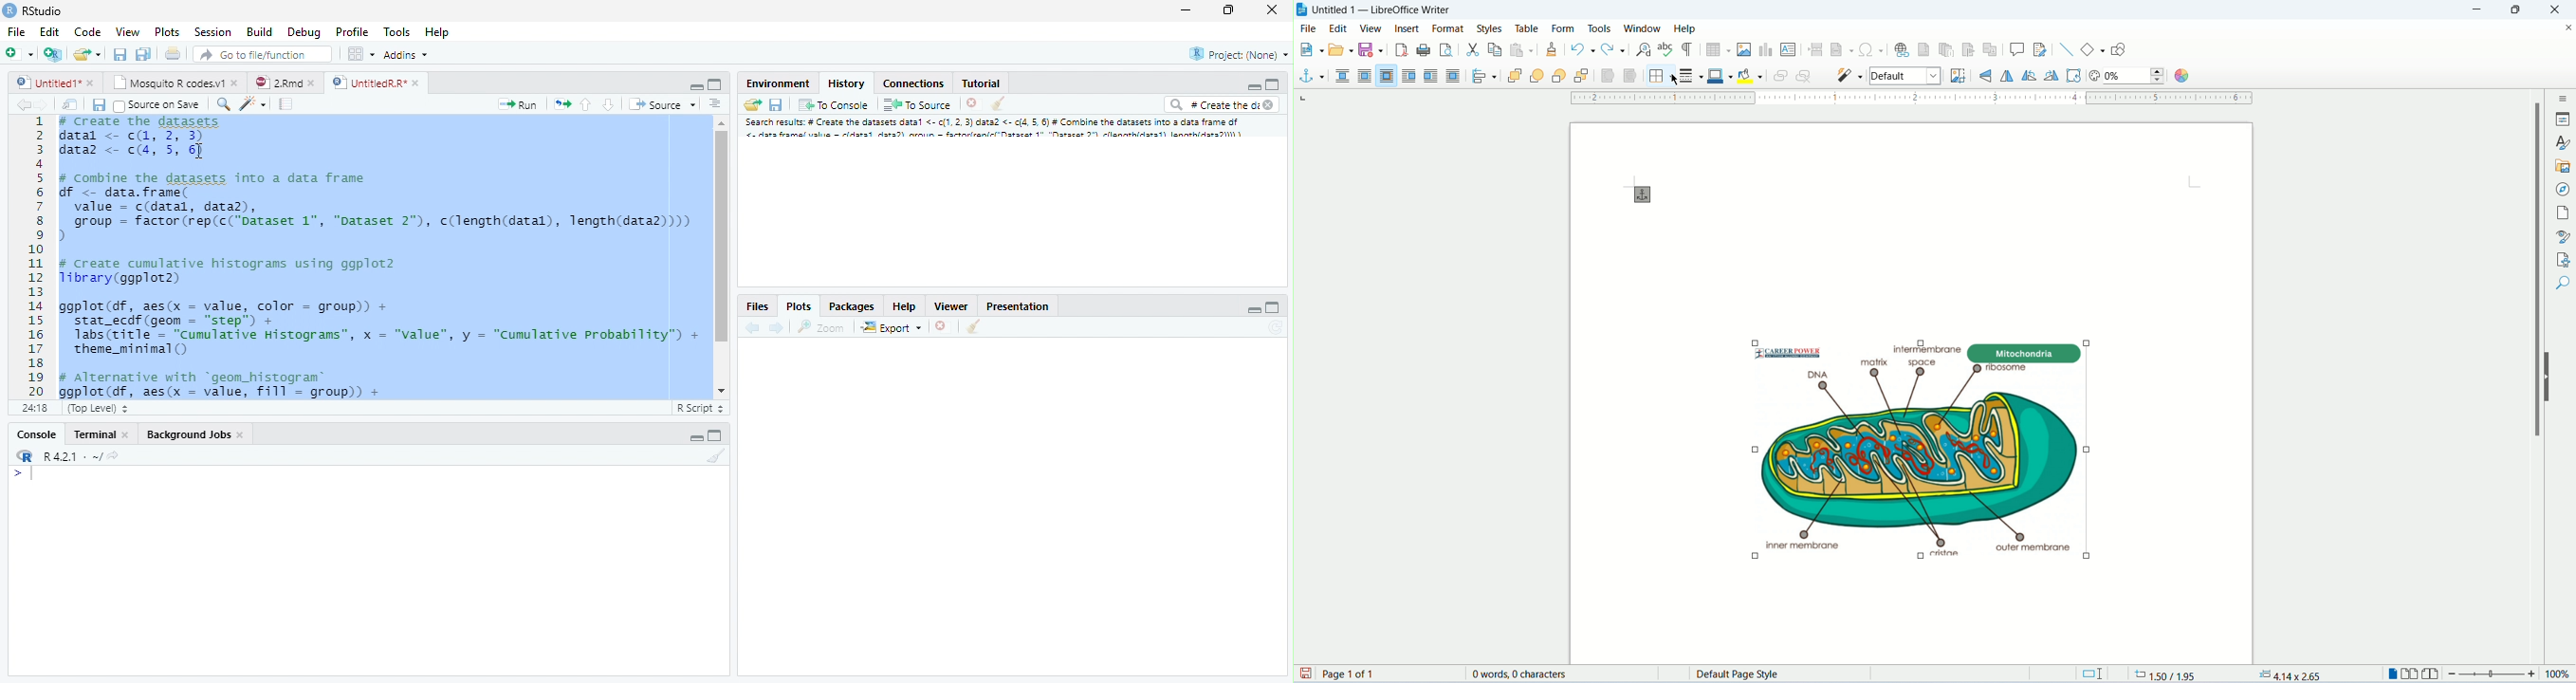 The image size is (2576, 700). What do you see at coordinates (53, 52) in the screenshot?
I see `Create a project` at bounding box center [53, 52].